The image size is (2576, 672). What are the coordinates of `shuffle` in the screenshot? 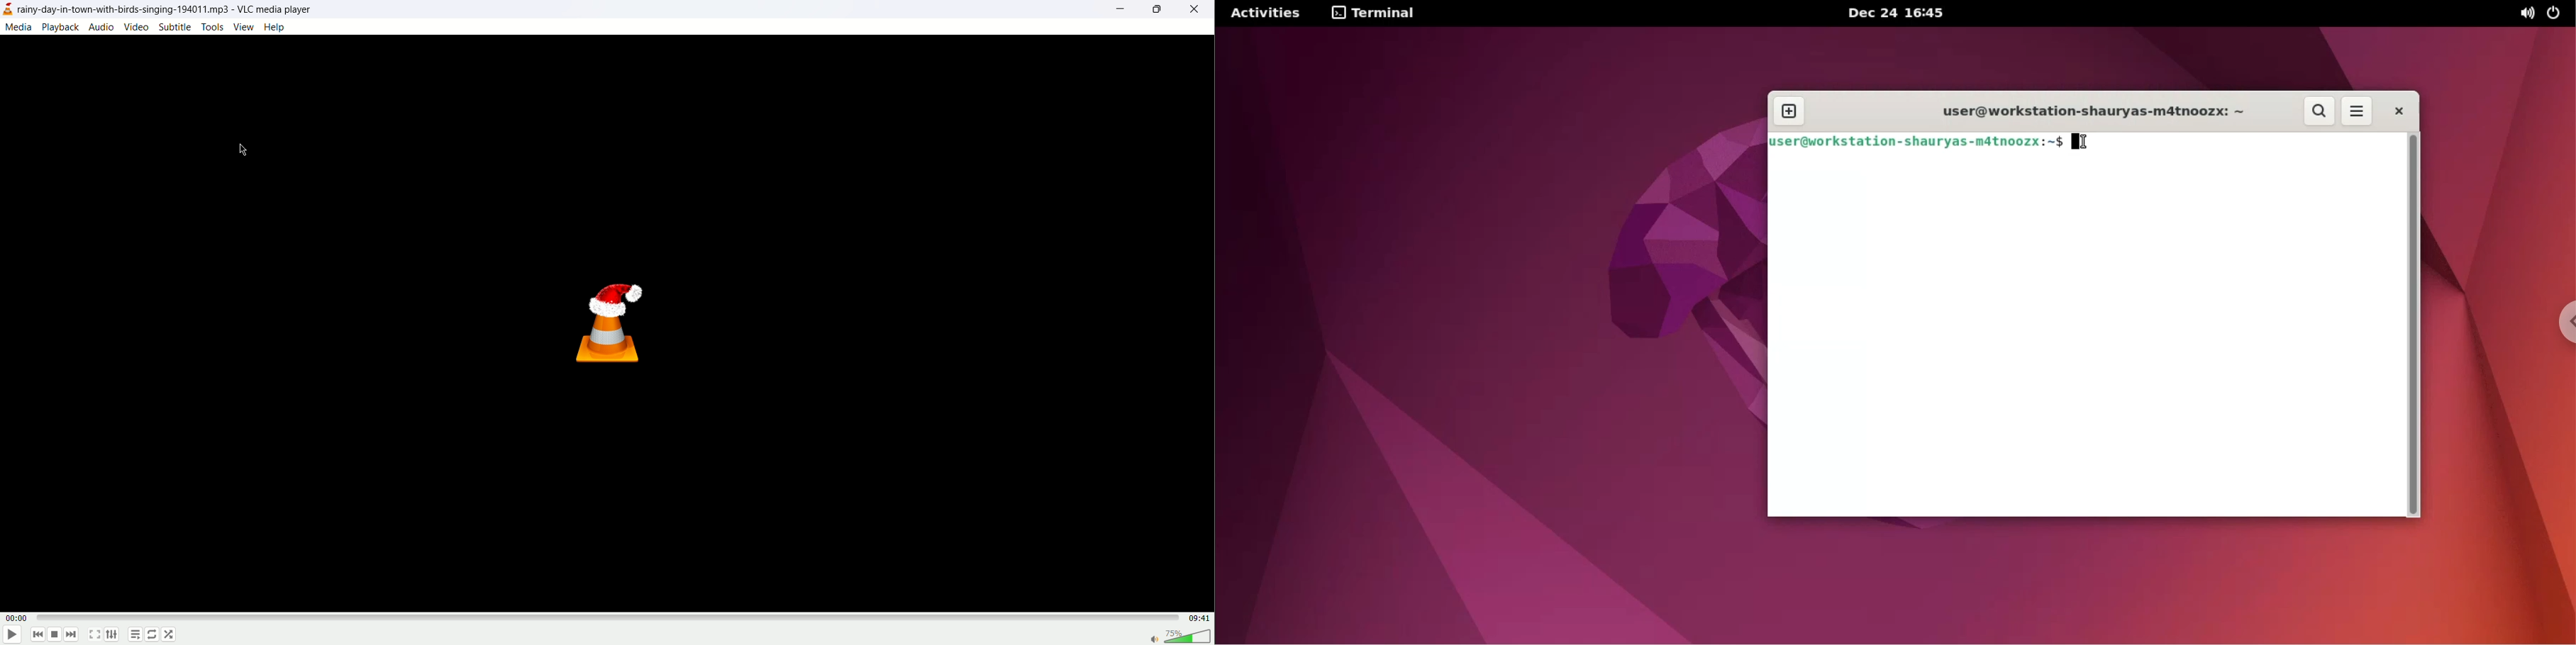 It's located at (170, 634).